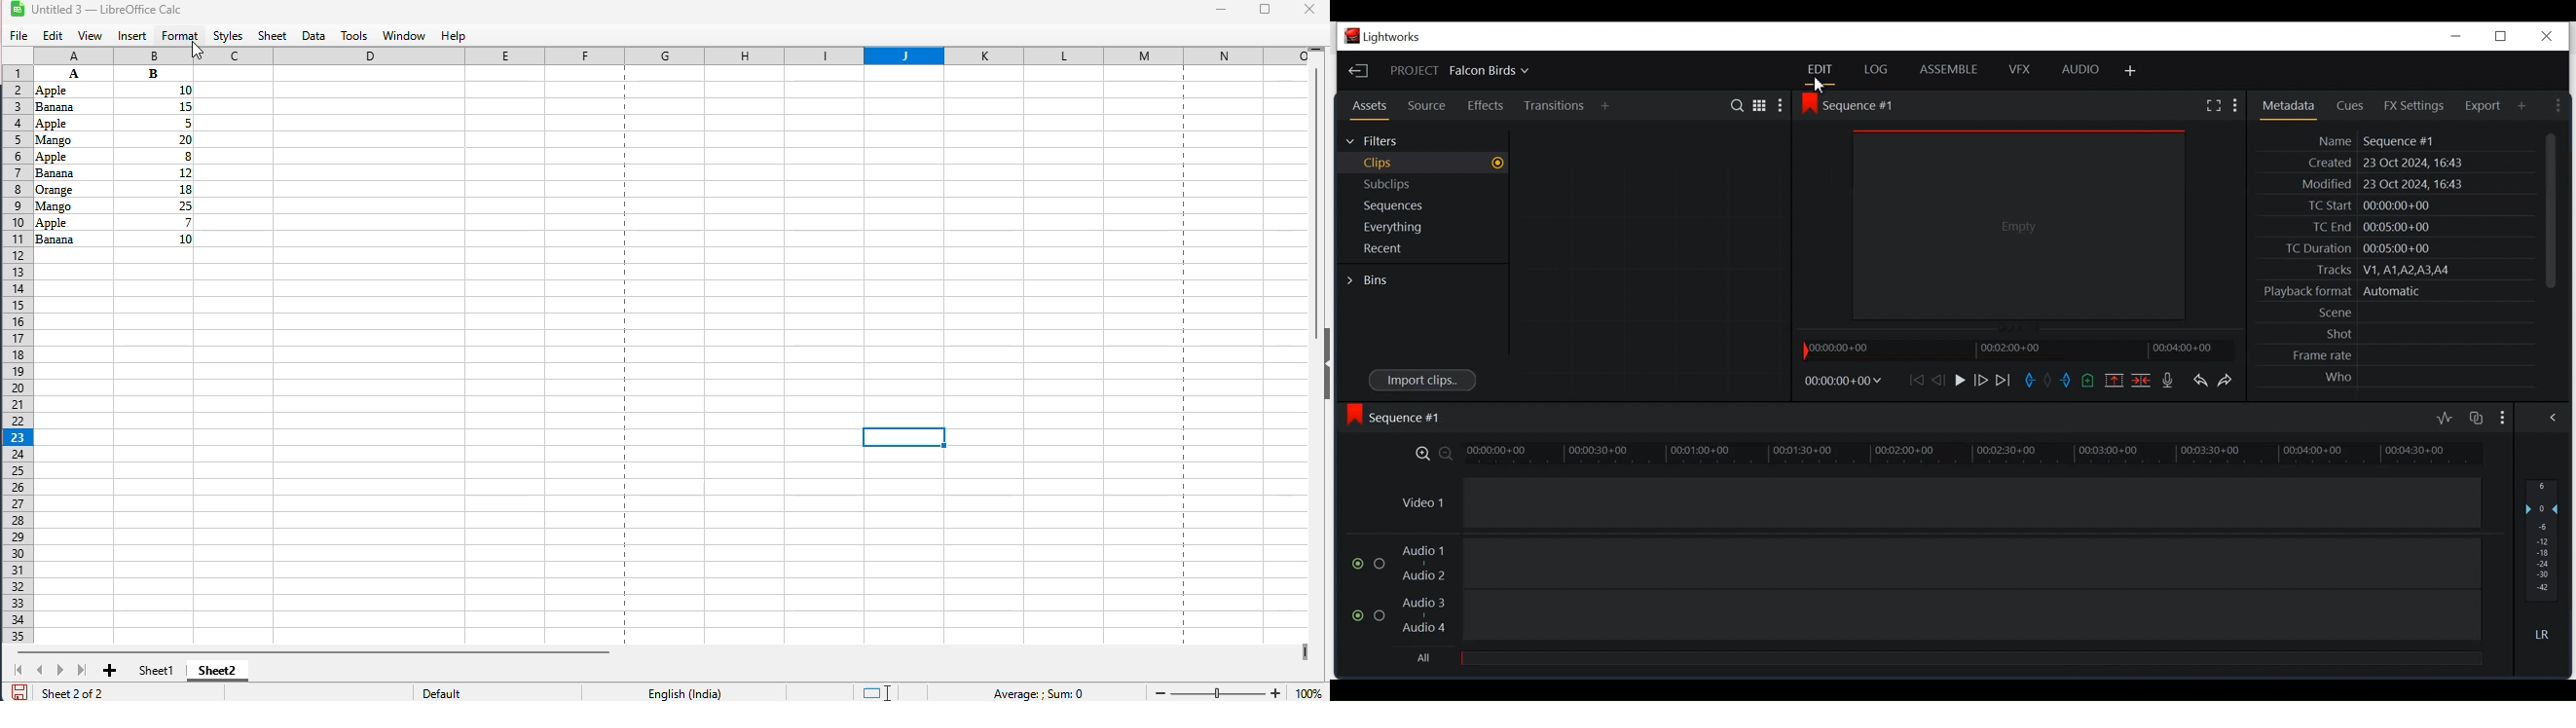 The width and height of the screenshot is (2576, 728). What do you see at coordinates (2484, 106) in the screenshot?
I see `Export` at bounding box center [2484, 106].